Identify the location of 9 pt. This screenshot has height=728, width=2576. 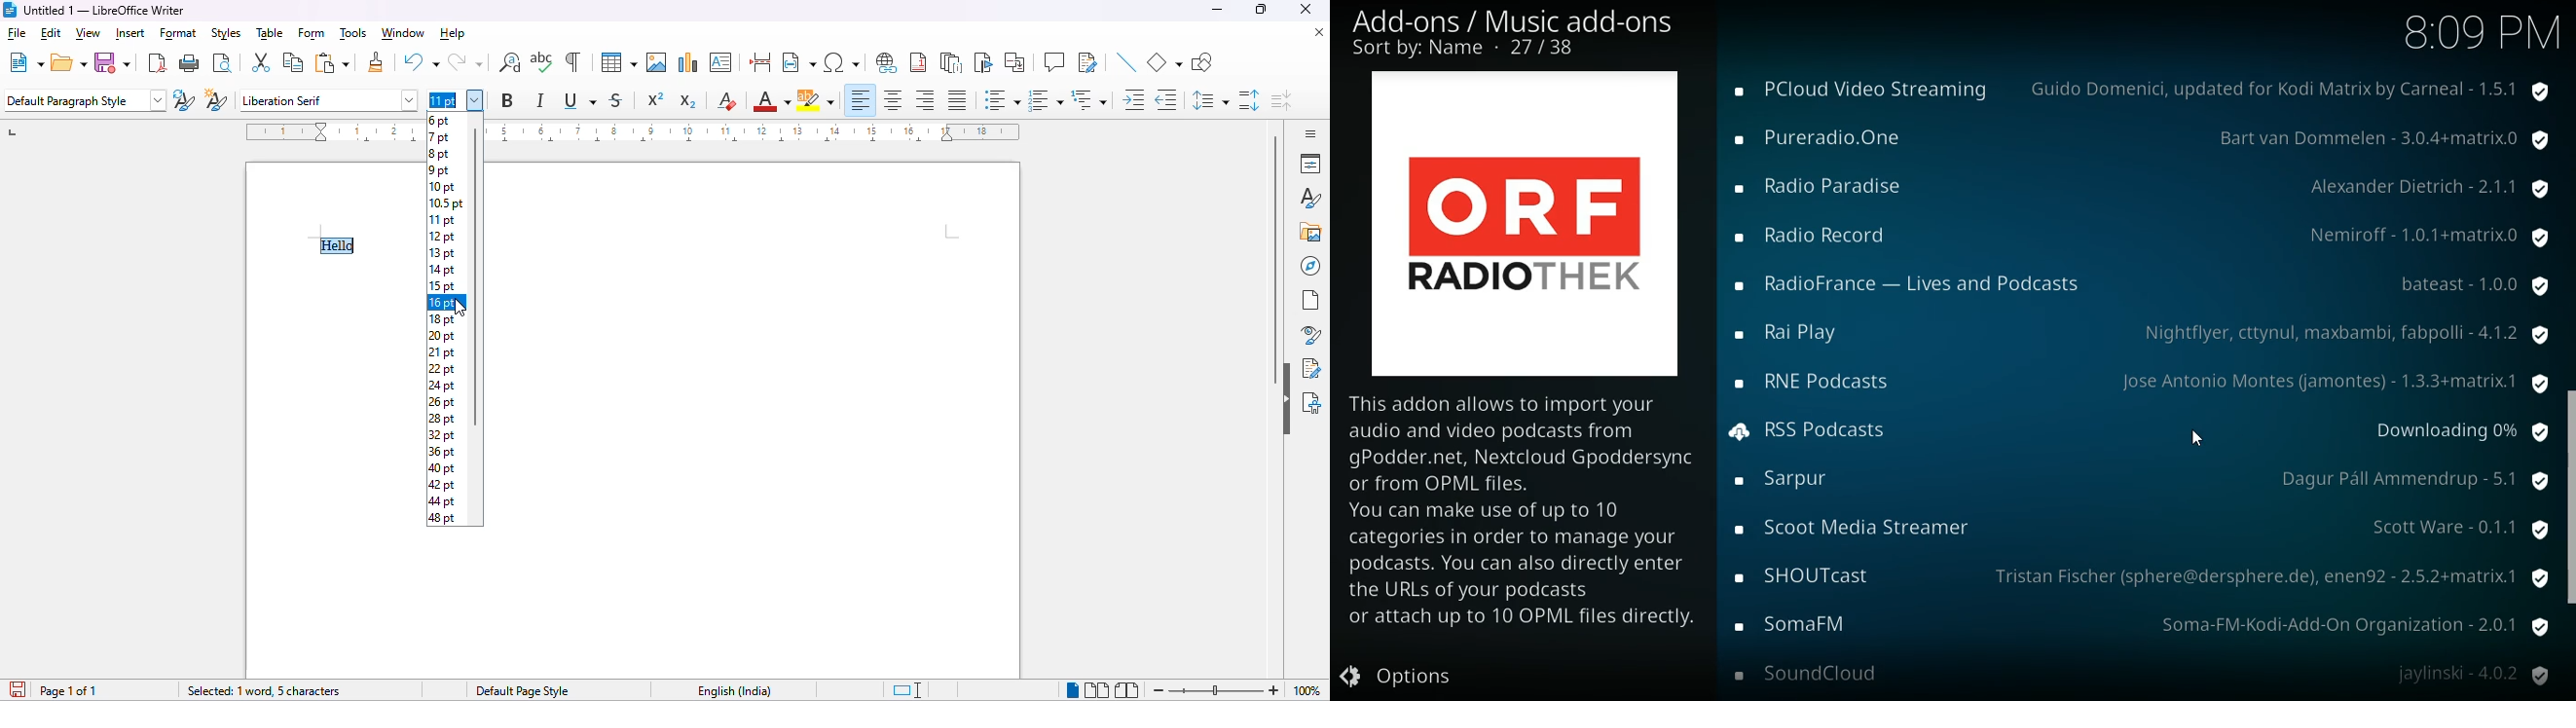
(438, 169).